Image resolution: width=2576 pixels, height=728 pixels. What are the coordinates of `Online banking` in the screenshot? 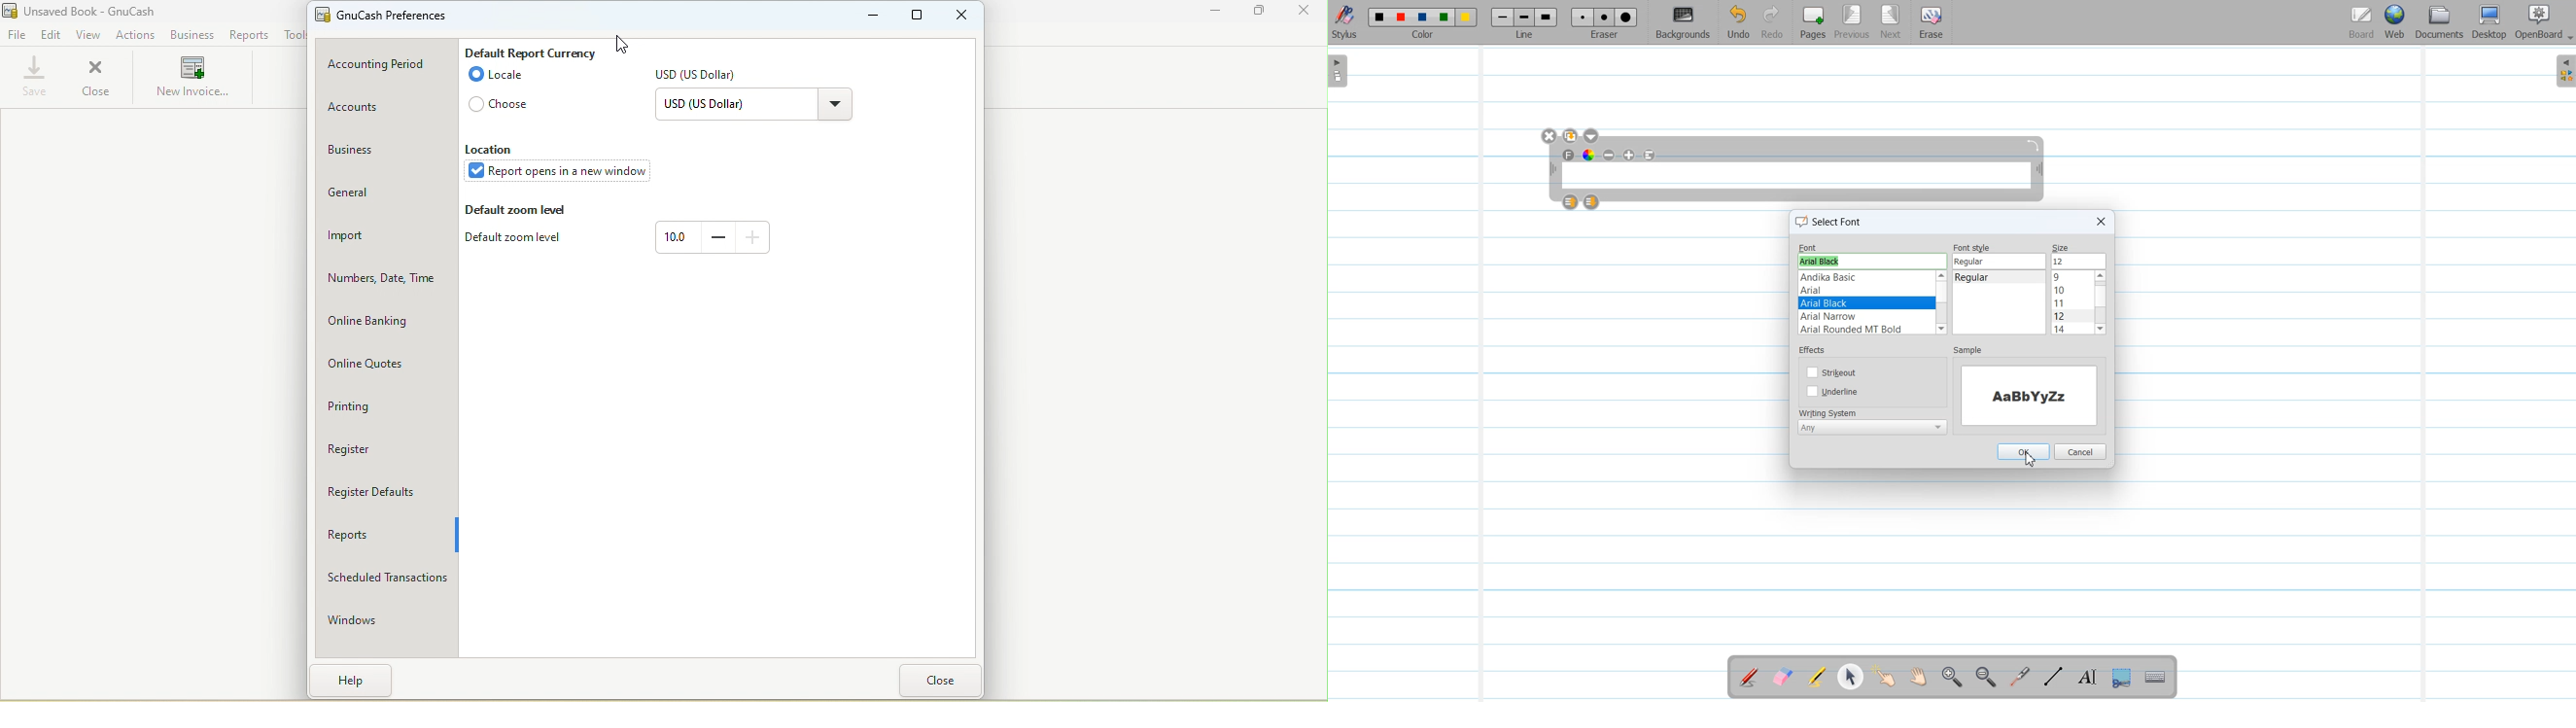 It's located at (387, 323).